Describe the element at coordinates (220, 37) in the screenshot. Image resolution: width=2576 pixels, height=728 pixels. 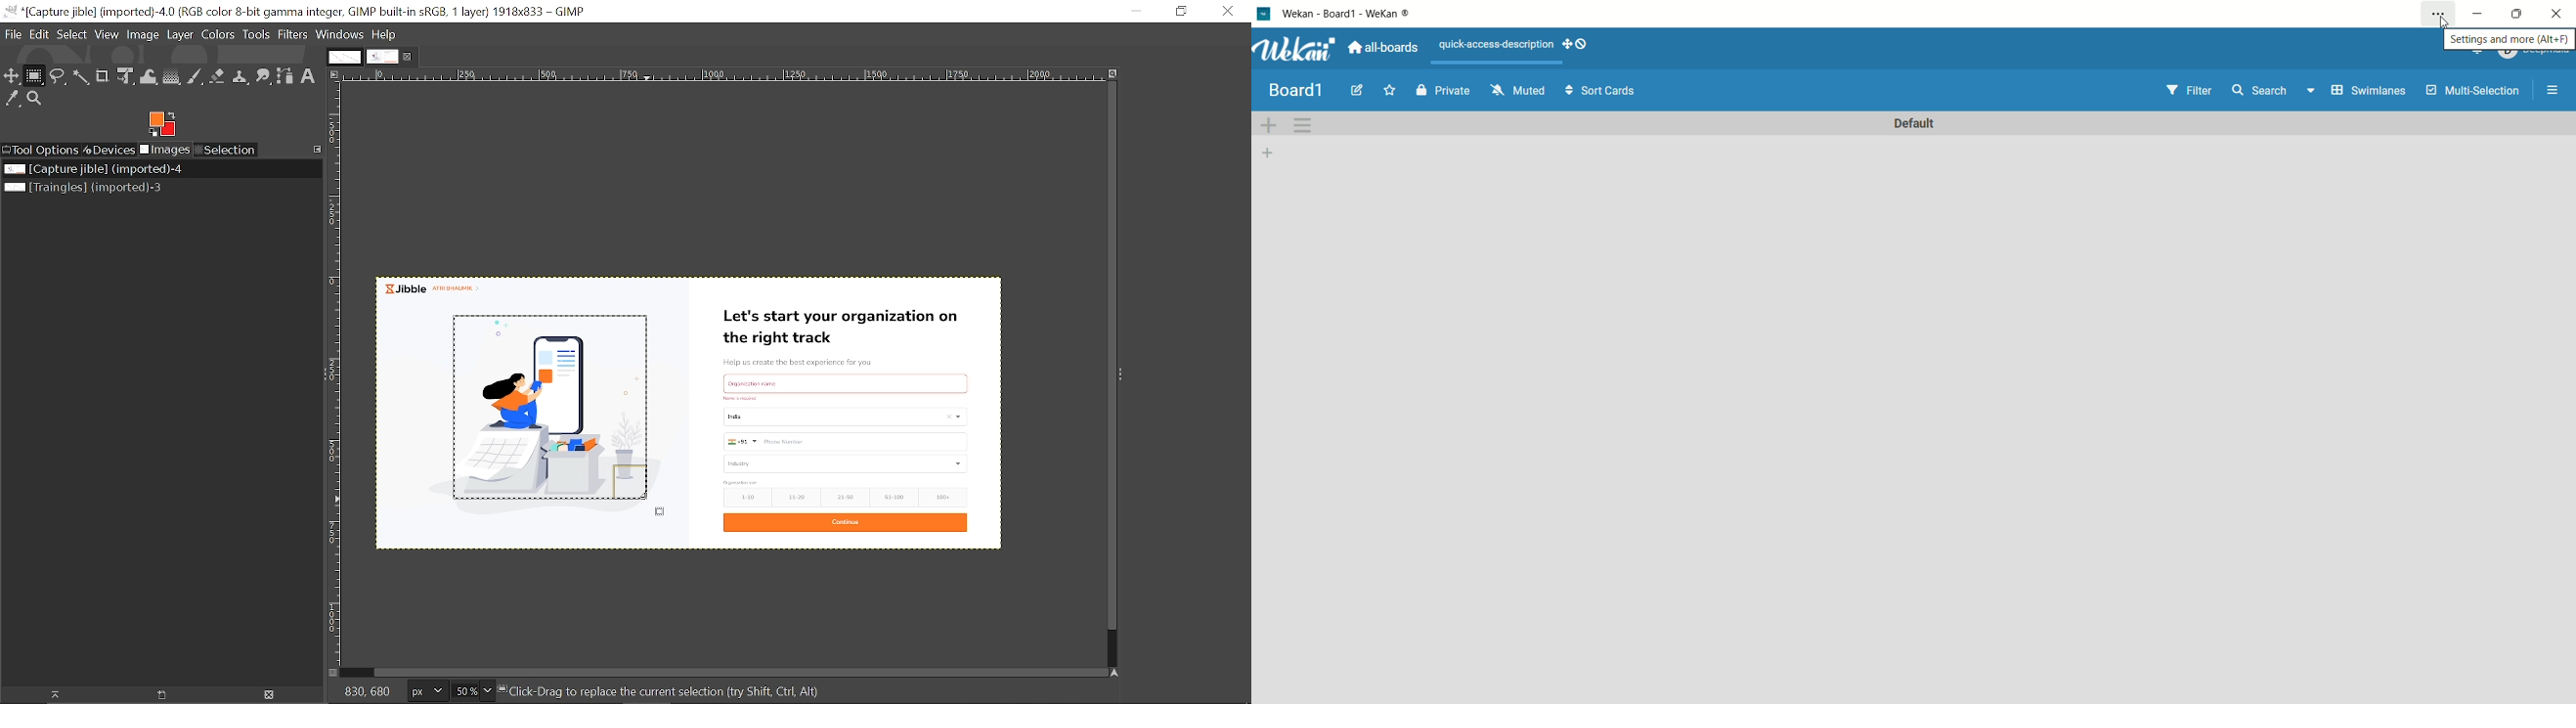
I see `Colors` at that location.